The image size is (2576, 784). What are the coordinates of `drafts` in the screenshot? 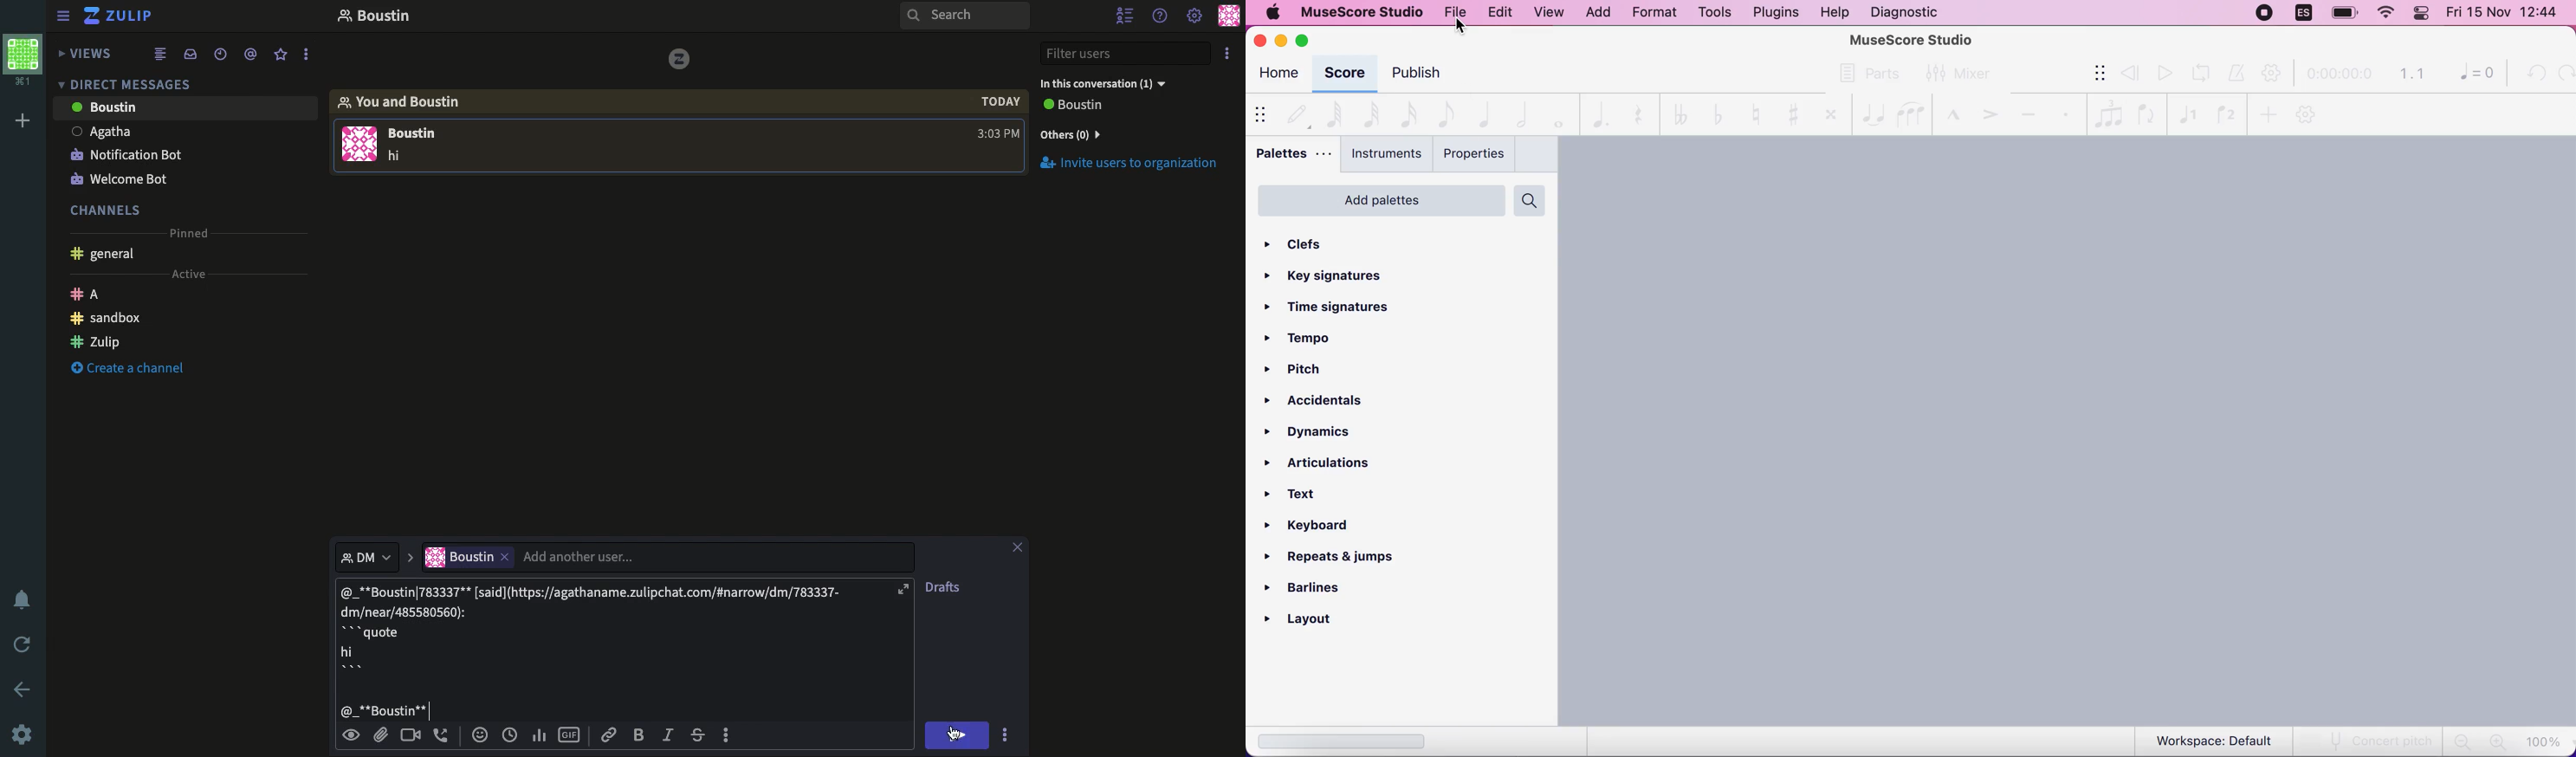 It's located at (946, 588).